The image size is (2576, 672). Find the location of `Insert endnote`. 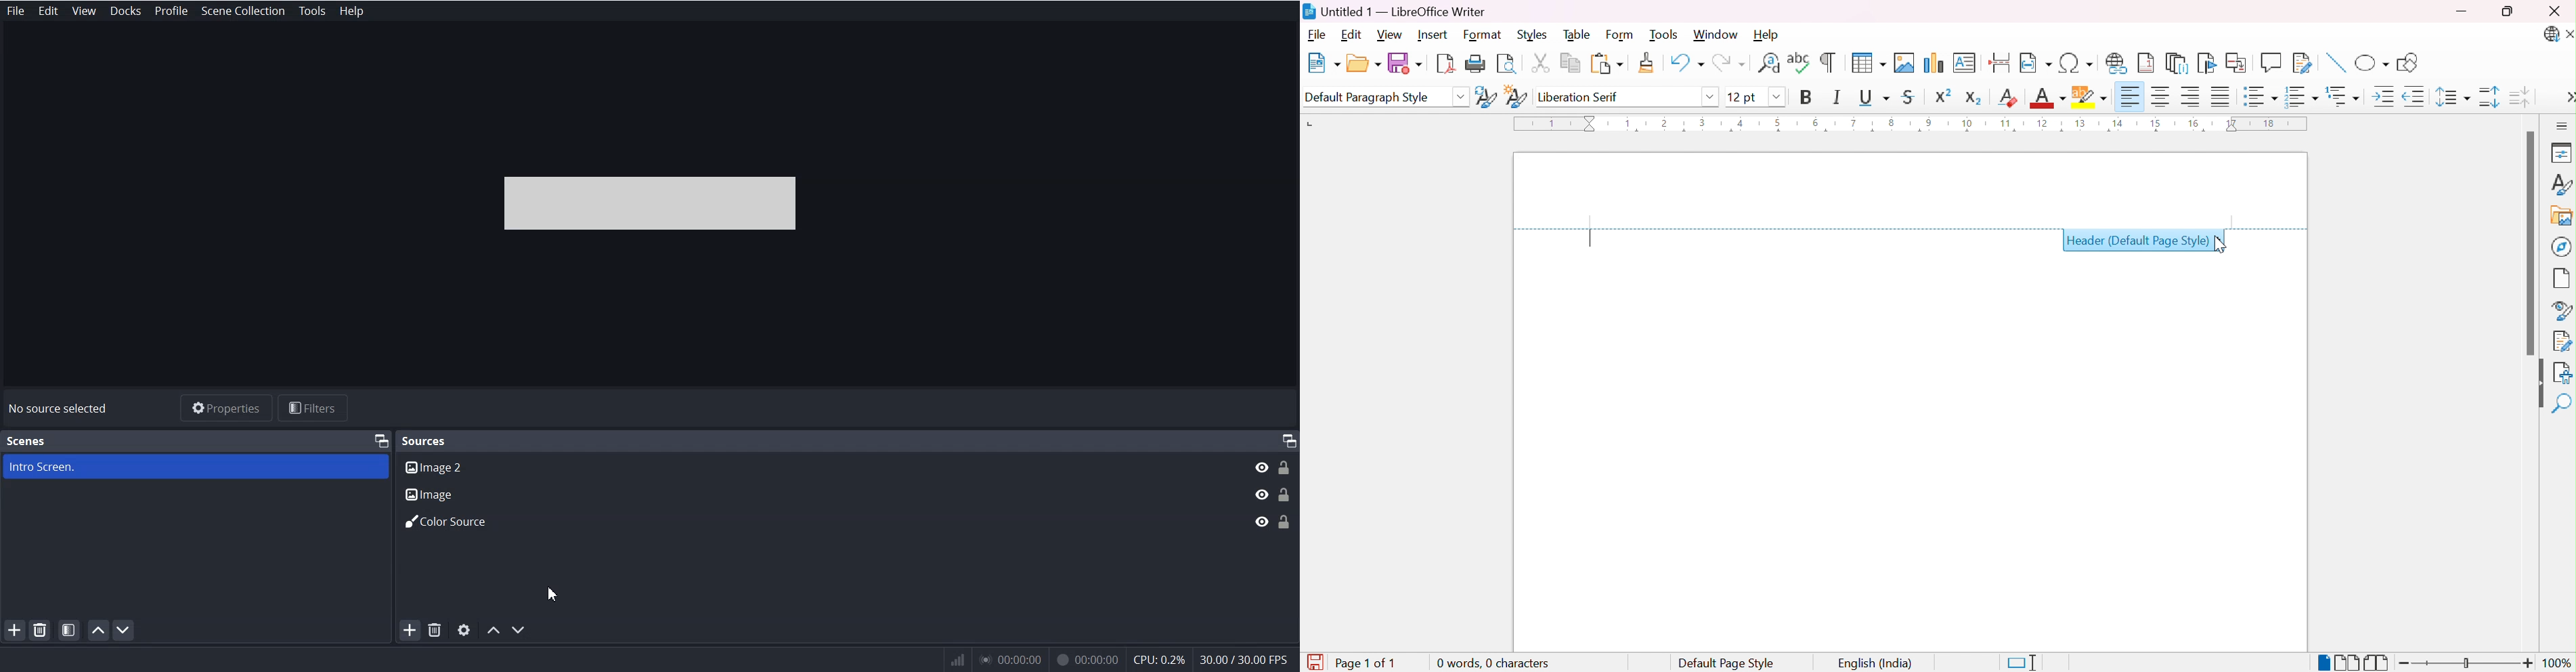

Insert endnote is located at coordinates (2179, 63).